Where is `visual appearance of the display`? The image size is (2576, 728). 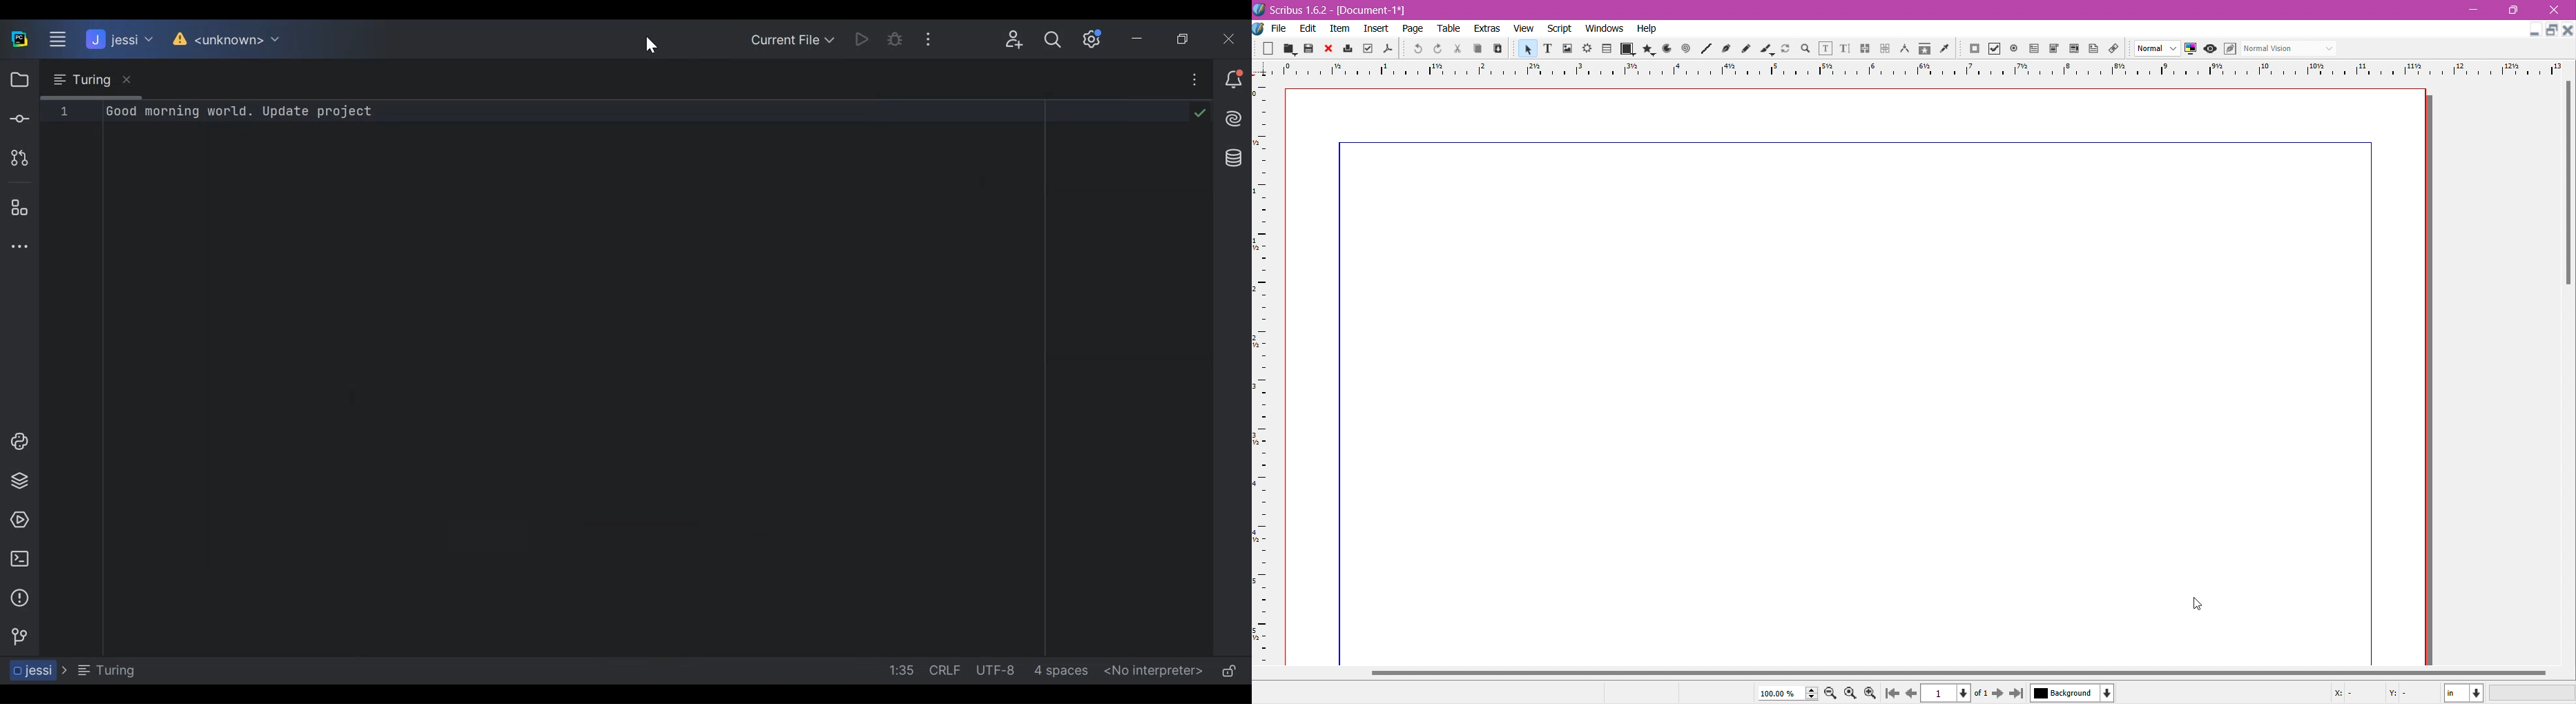 visual appearance of the display is located at coordinates (2288, 49).